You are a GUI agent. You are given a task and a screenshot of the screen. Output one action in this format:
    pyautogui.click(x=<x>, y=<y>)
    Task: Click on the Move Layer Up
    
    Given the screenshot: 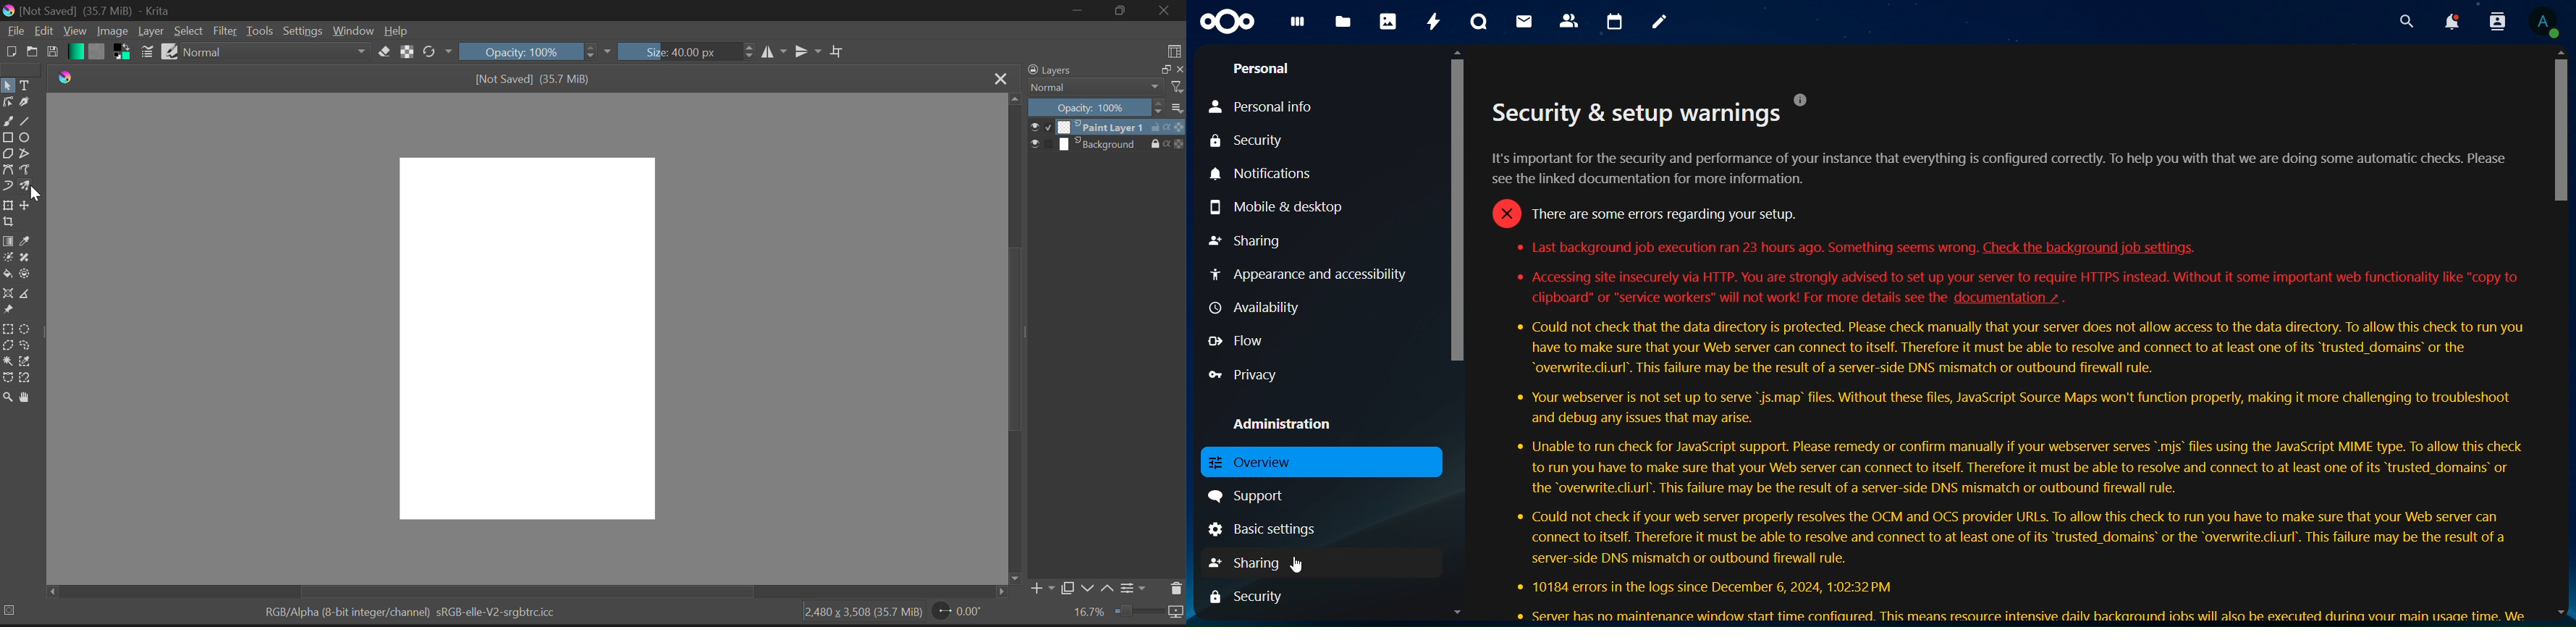 What is the action you would take?
    pyautogui.click(x=1111, y=589)
    